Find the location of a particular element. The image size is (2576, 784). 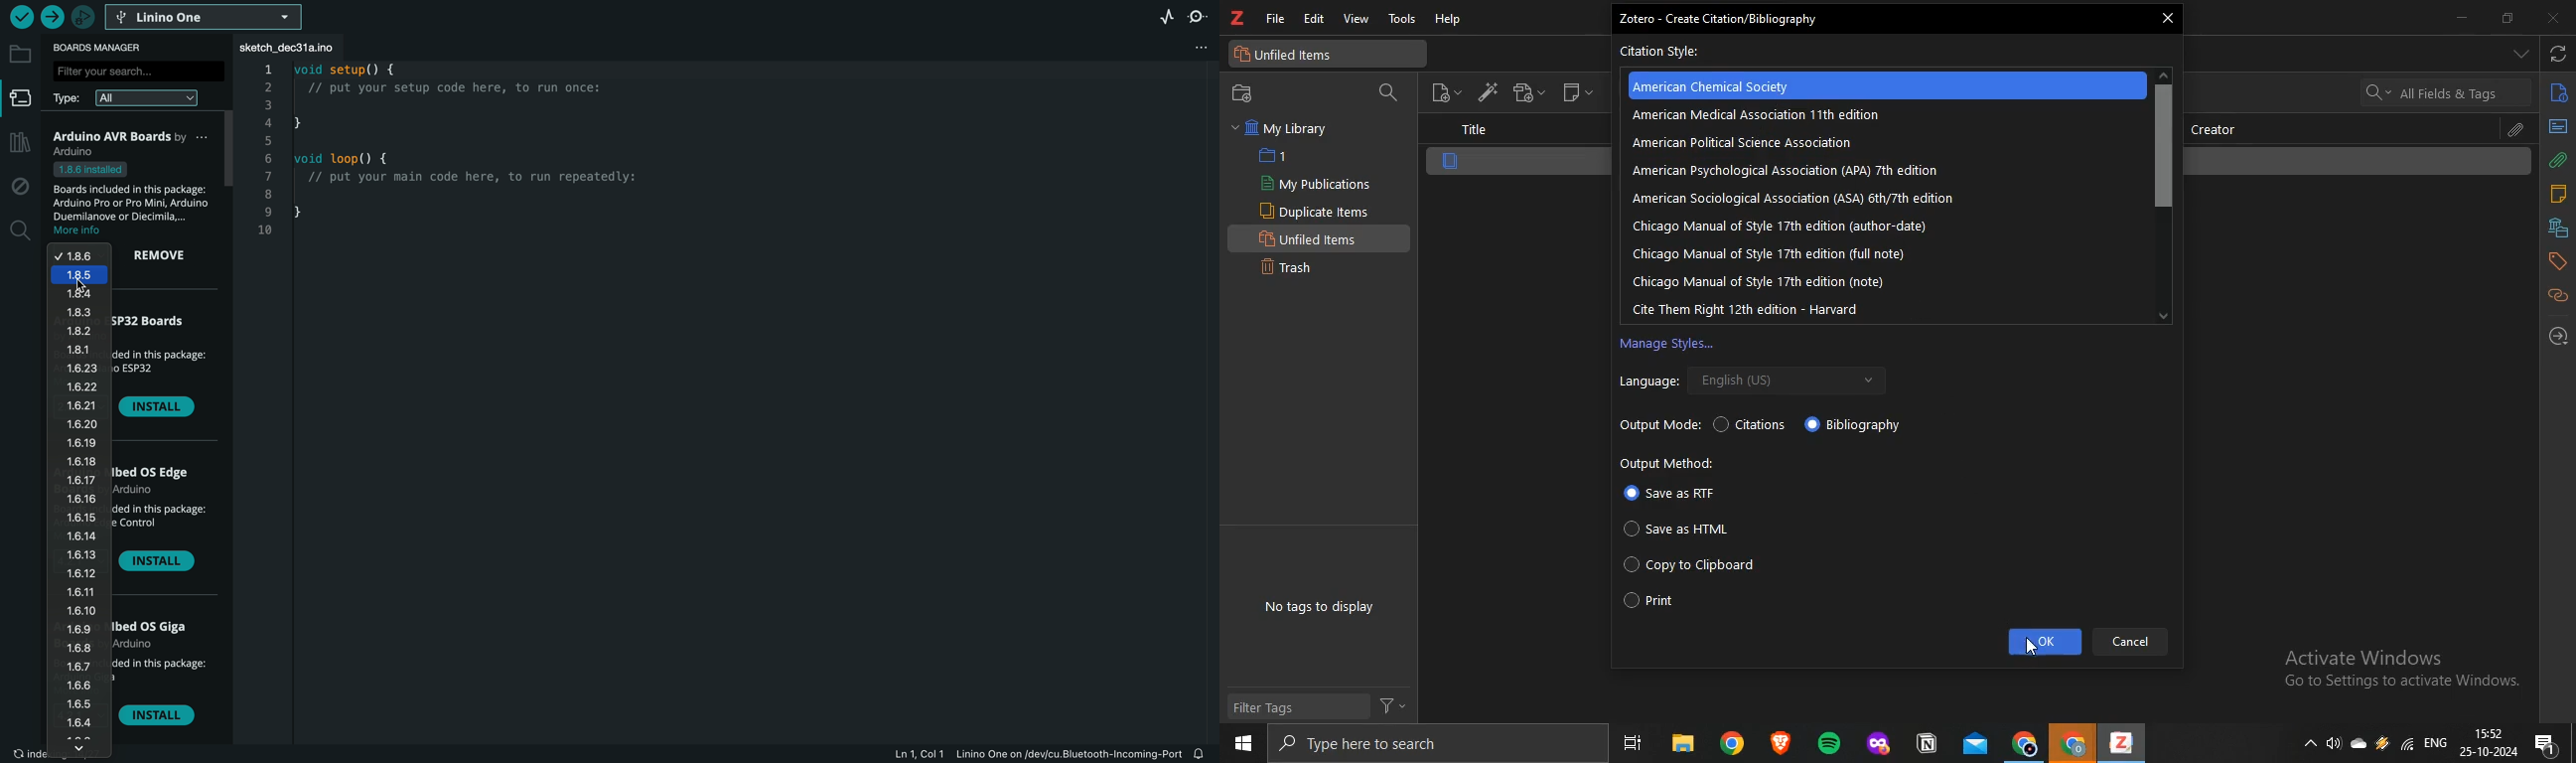

Zotero - Create Citation/Bibliography

Citation Style:
American Chemical Society
American iedial Asochon 11h dion
American Political Science Association
American Sociological Association (ASA) éthy7th edition
Chicago Manual of style 17th edition (author-date)
Chicago Manual of Style 17th edition (full note)
Chicago Manual of Style 17th edition (note)
Cite Them Right 12th edition - Harvard is located at coordinates (1882, 165).